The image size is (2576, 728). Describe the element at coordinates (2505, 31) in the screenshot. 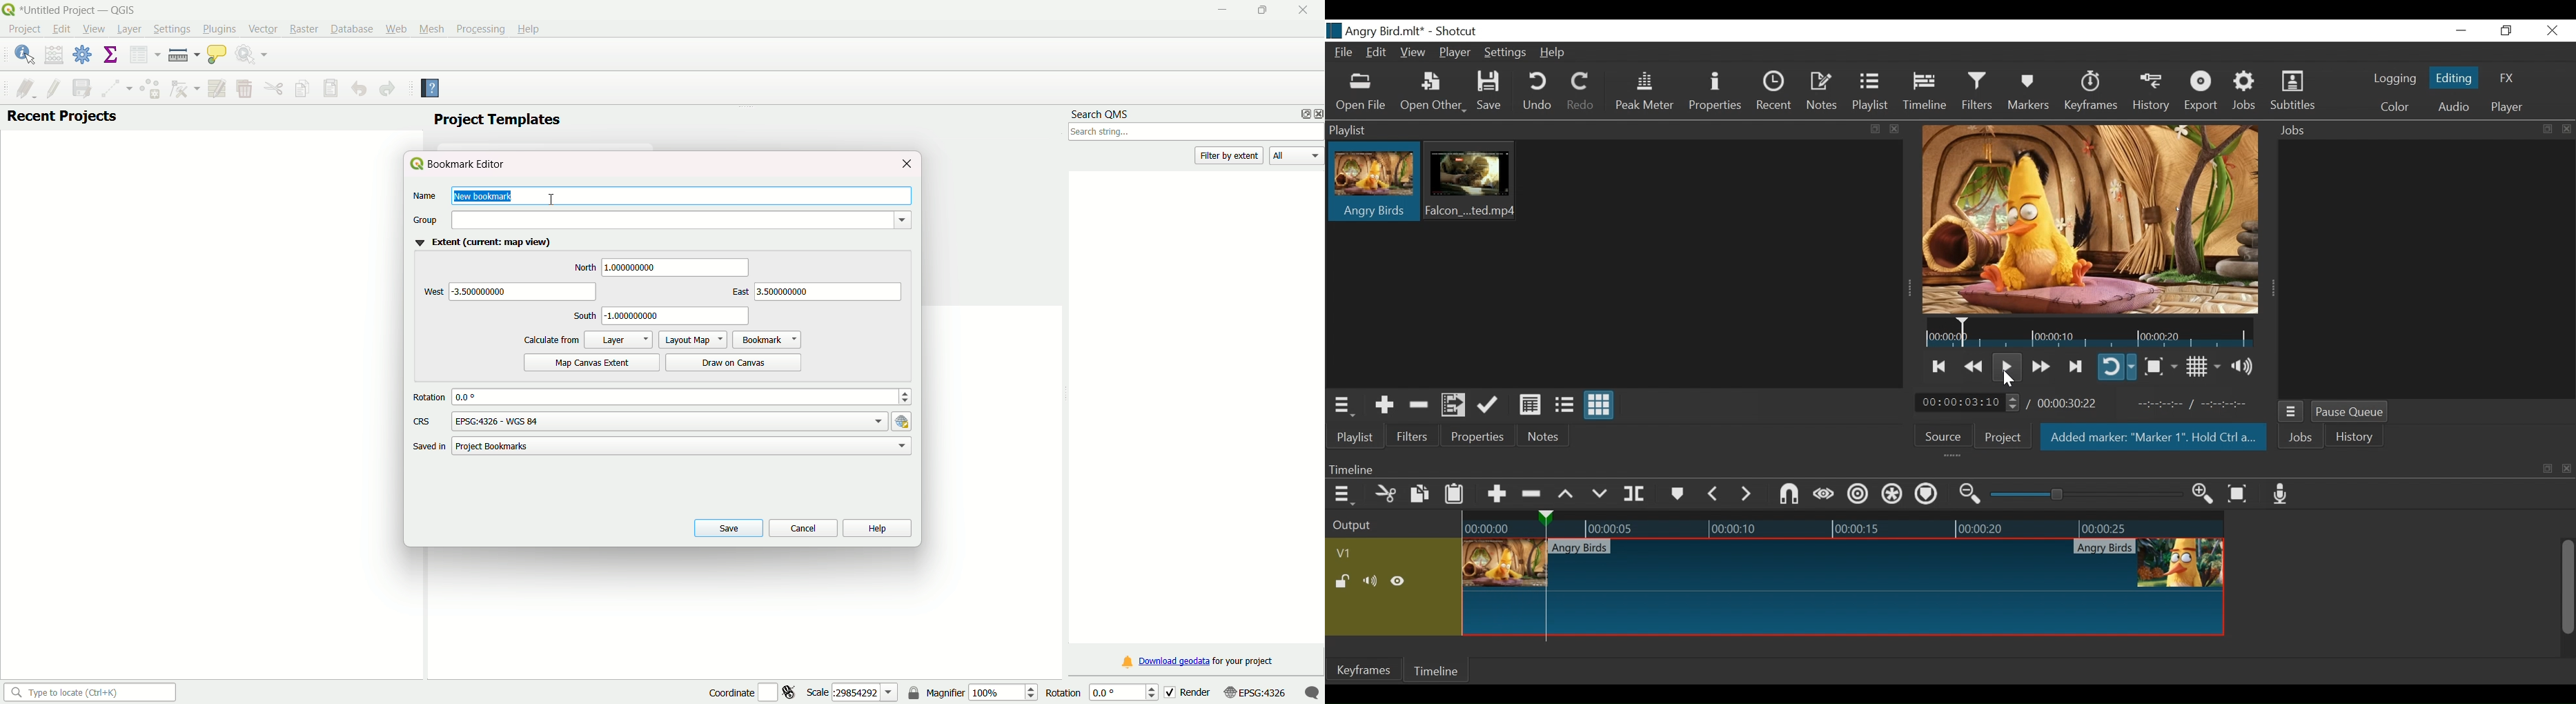

I see `Restore` at that location.